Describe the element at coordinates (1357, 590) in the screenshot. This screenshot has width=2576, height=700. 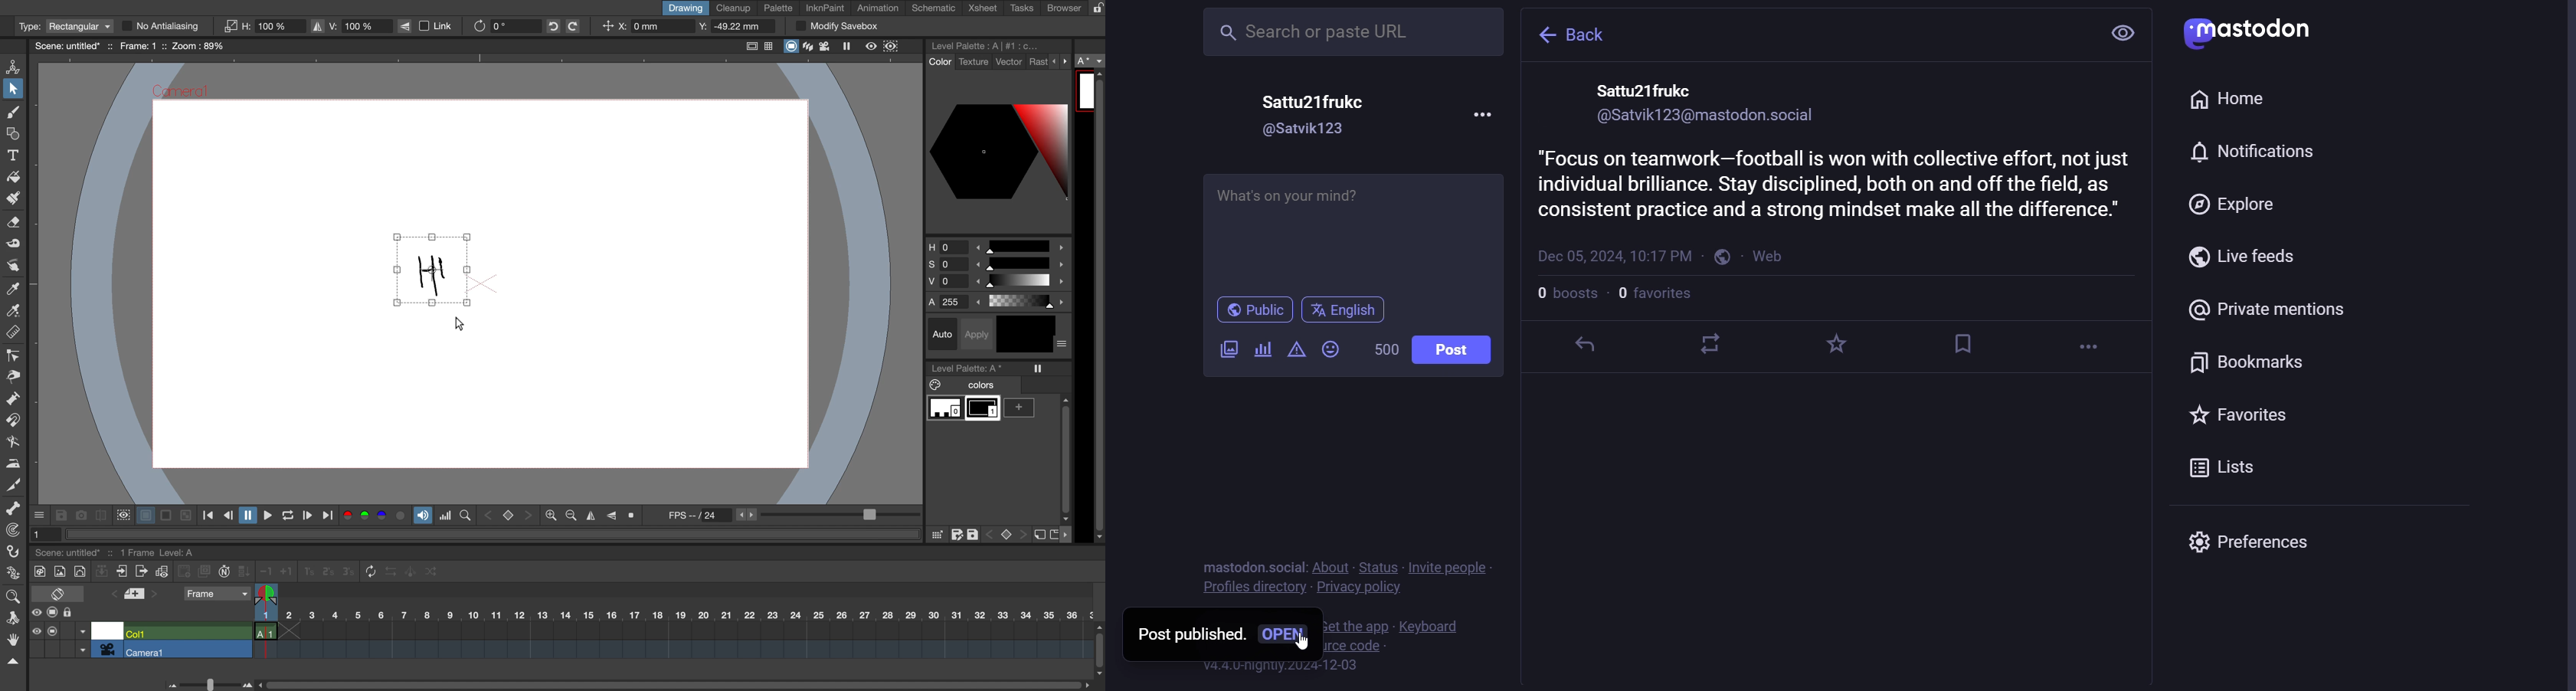
I see `privacy policy` at that location.